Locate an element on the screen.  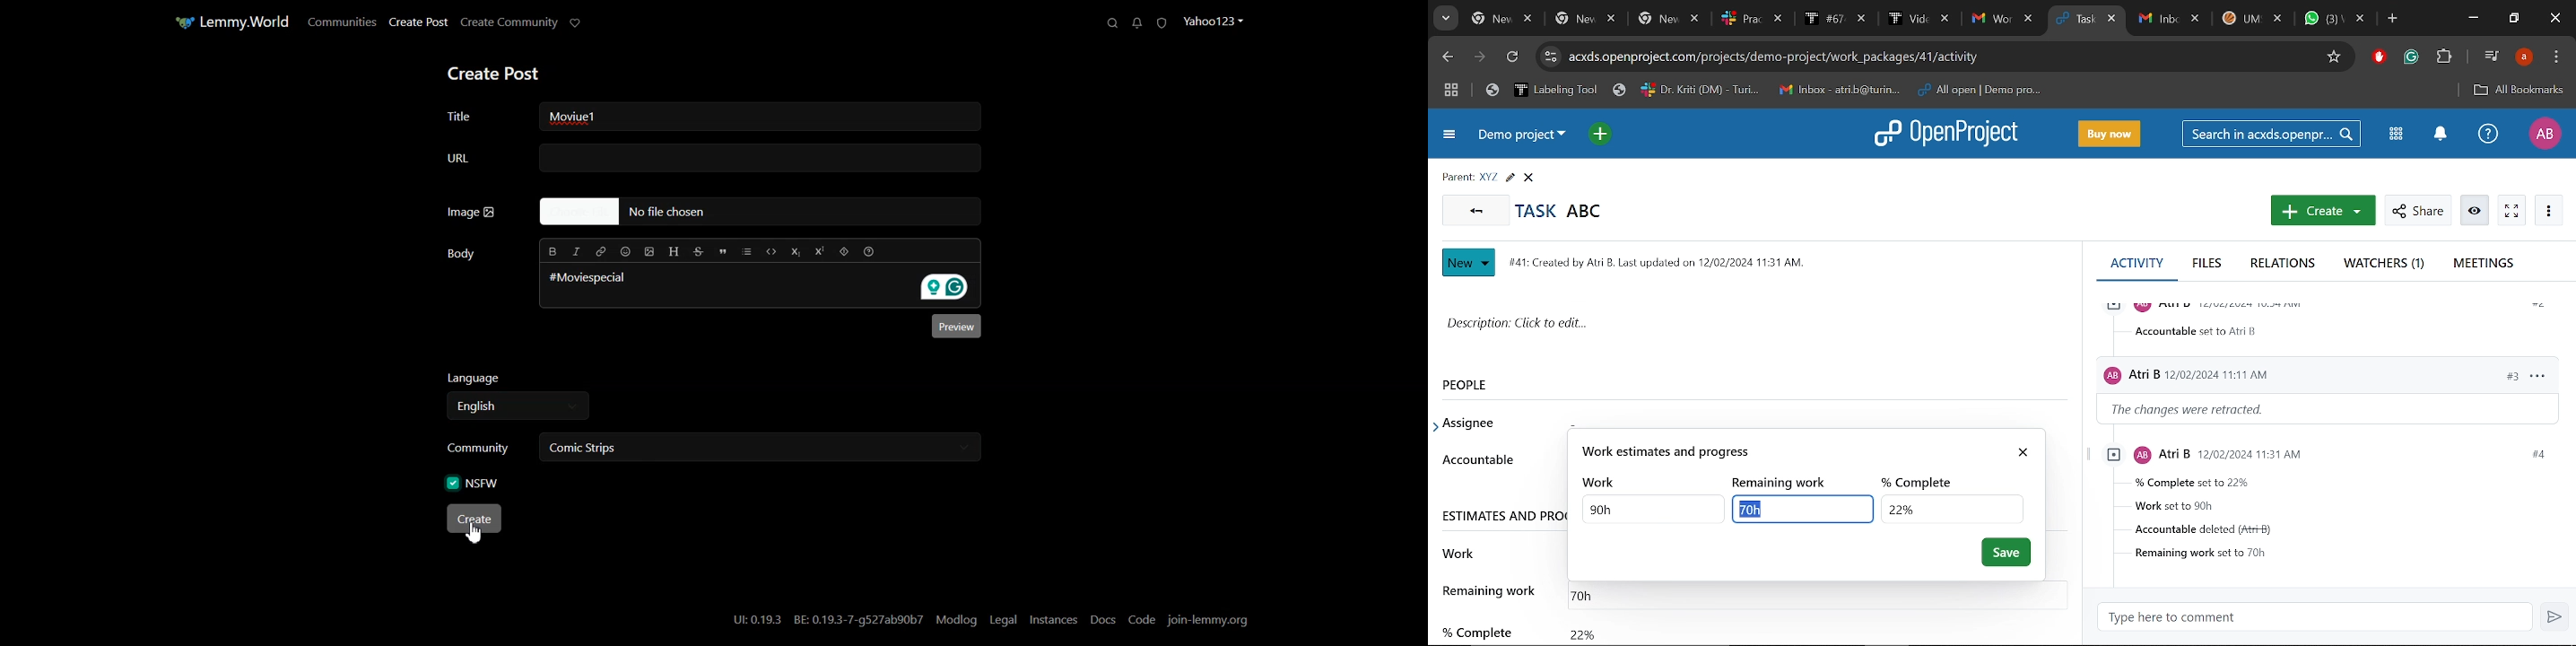
Unread Report is located at coordinates (1160, 22).